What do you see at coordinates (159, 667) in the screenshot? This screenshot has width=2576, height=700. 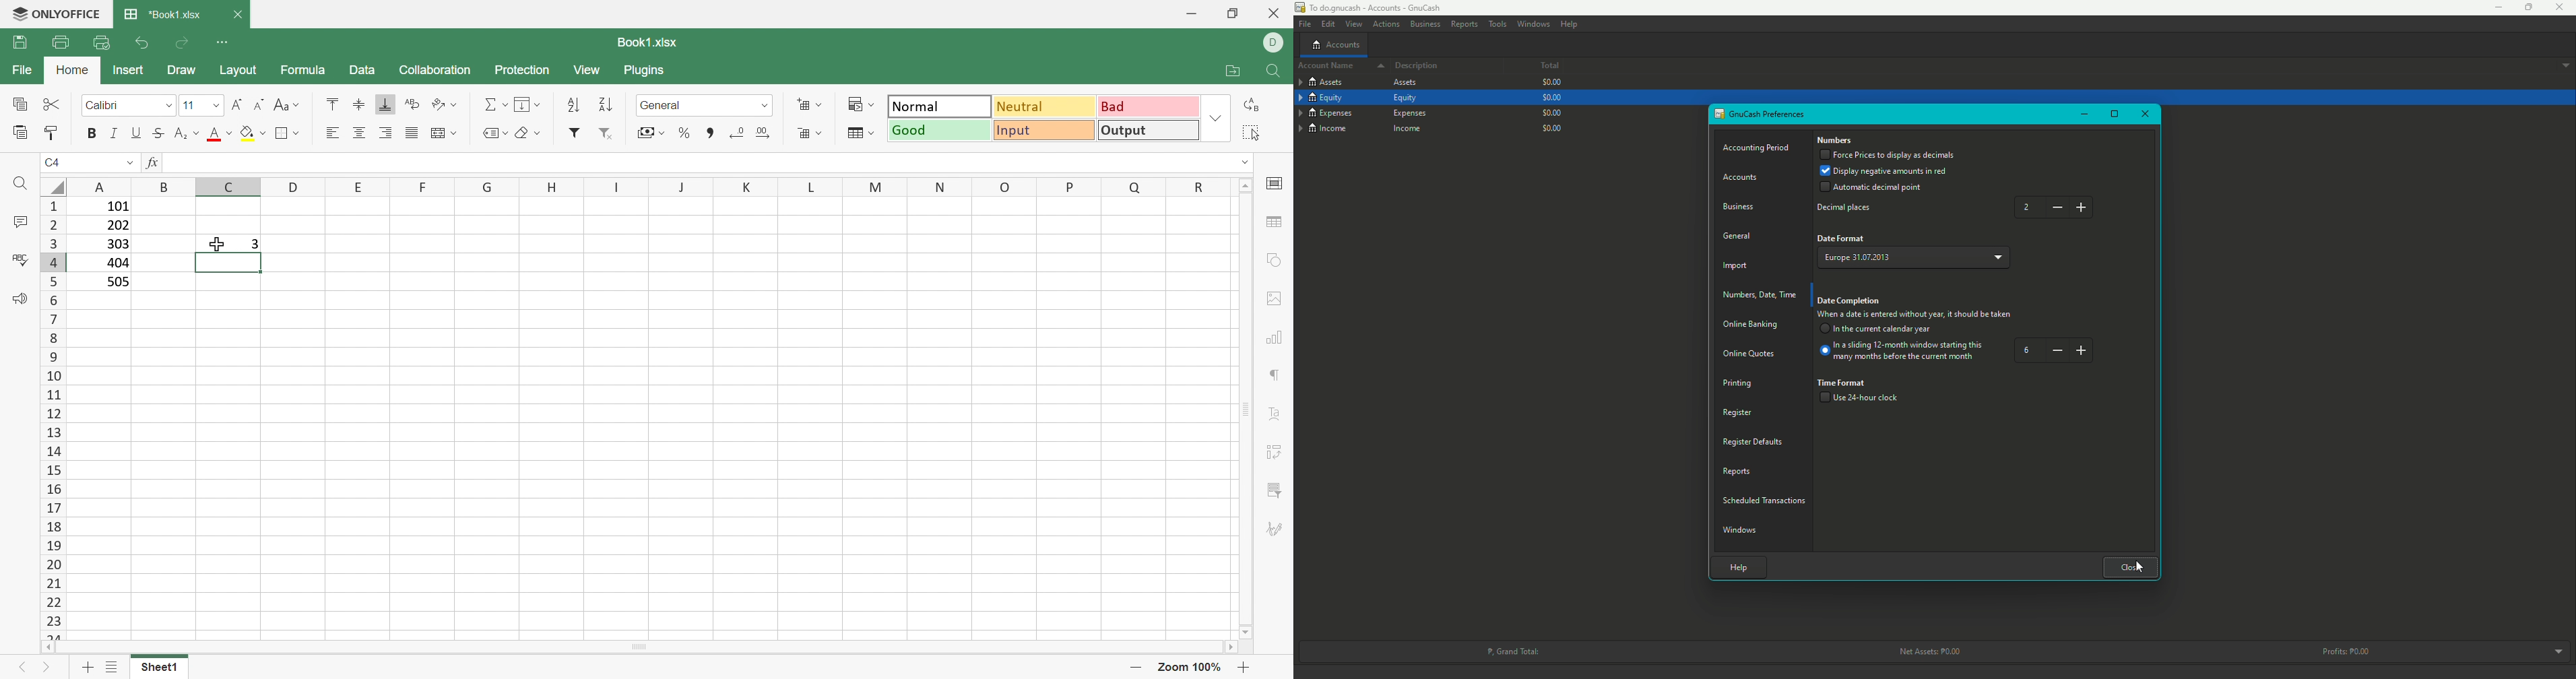 I see `Sheet1` at bounding box center [159, 667].